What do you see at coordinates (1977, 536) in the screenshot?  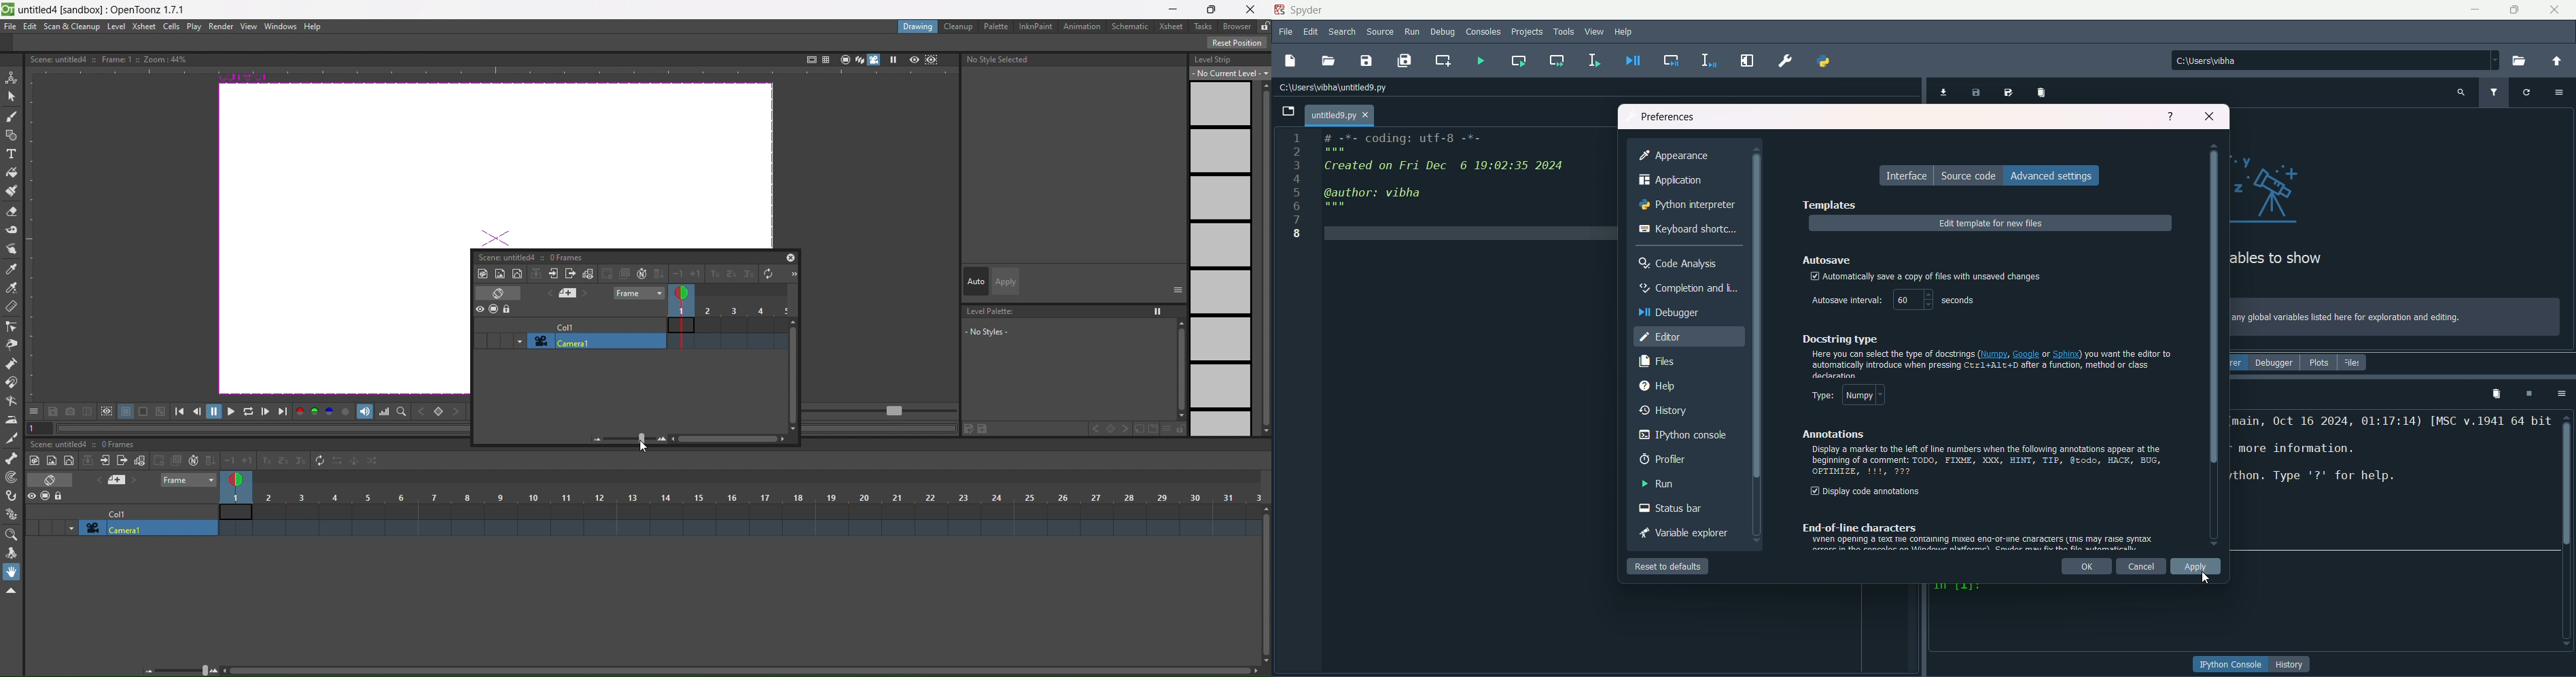 I see `text` at bounding box center [1977, 536].